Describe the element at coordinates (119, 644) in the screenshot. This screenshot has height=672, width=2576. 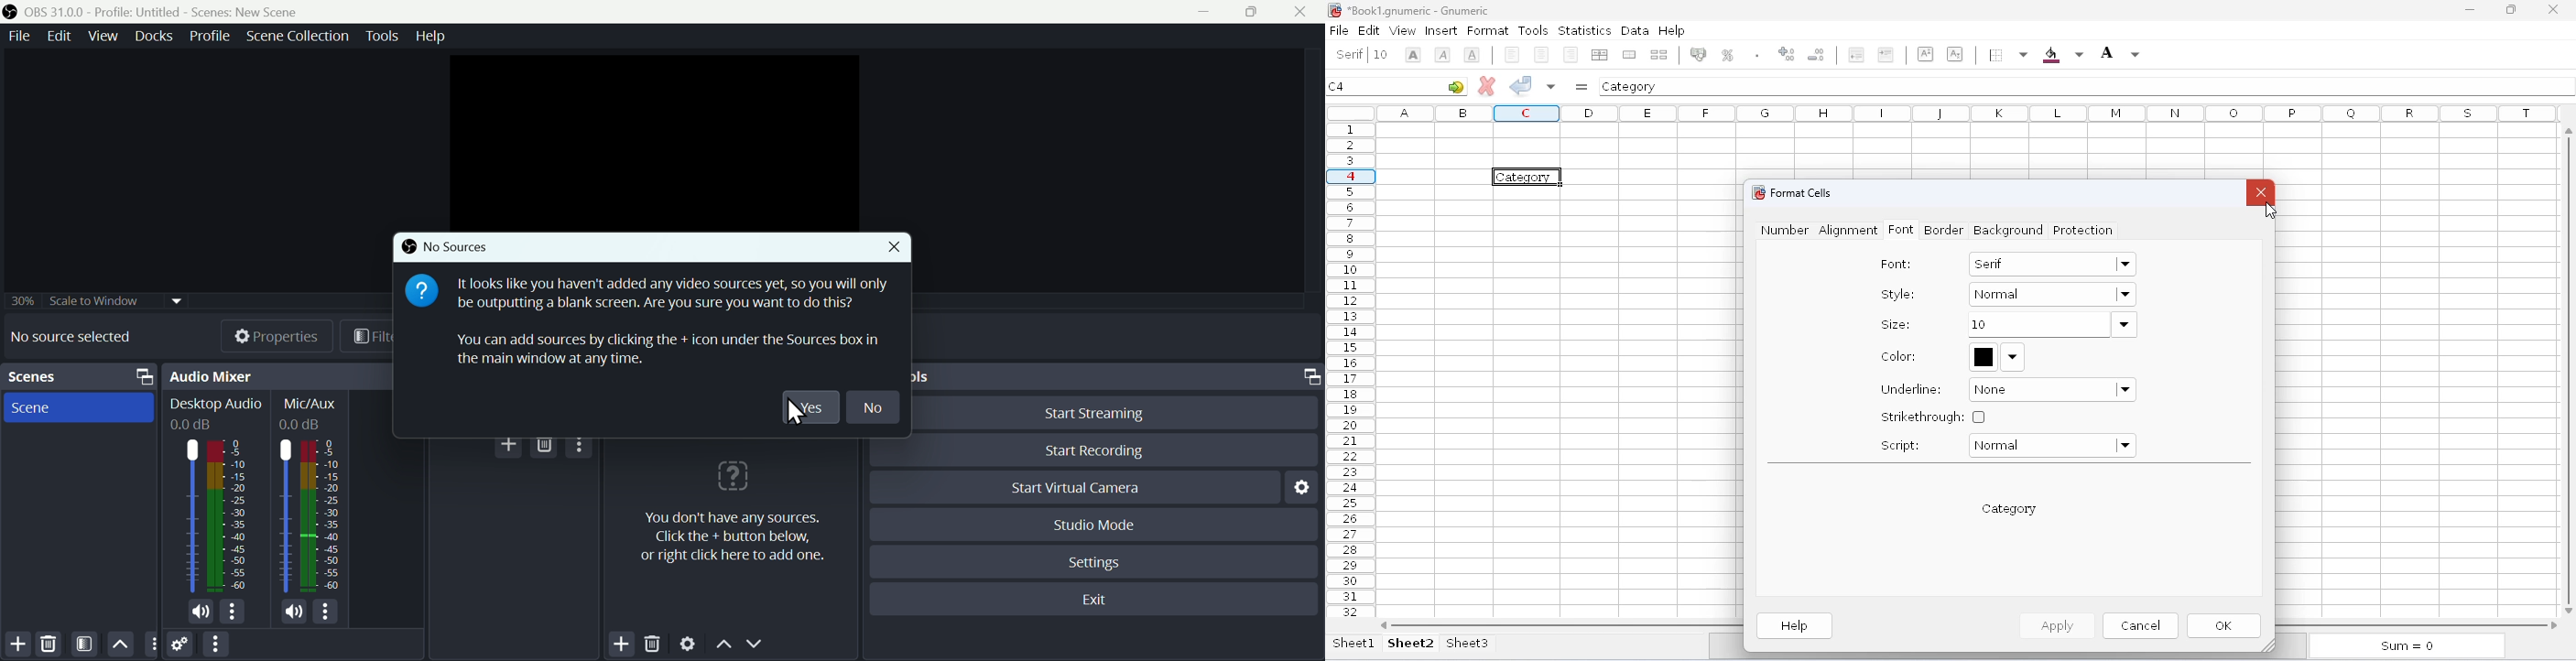
I see `up` at that location.